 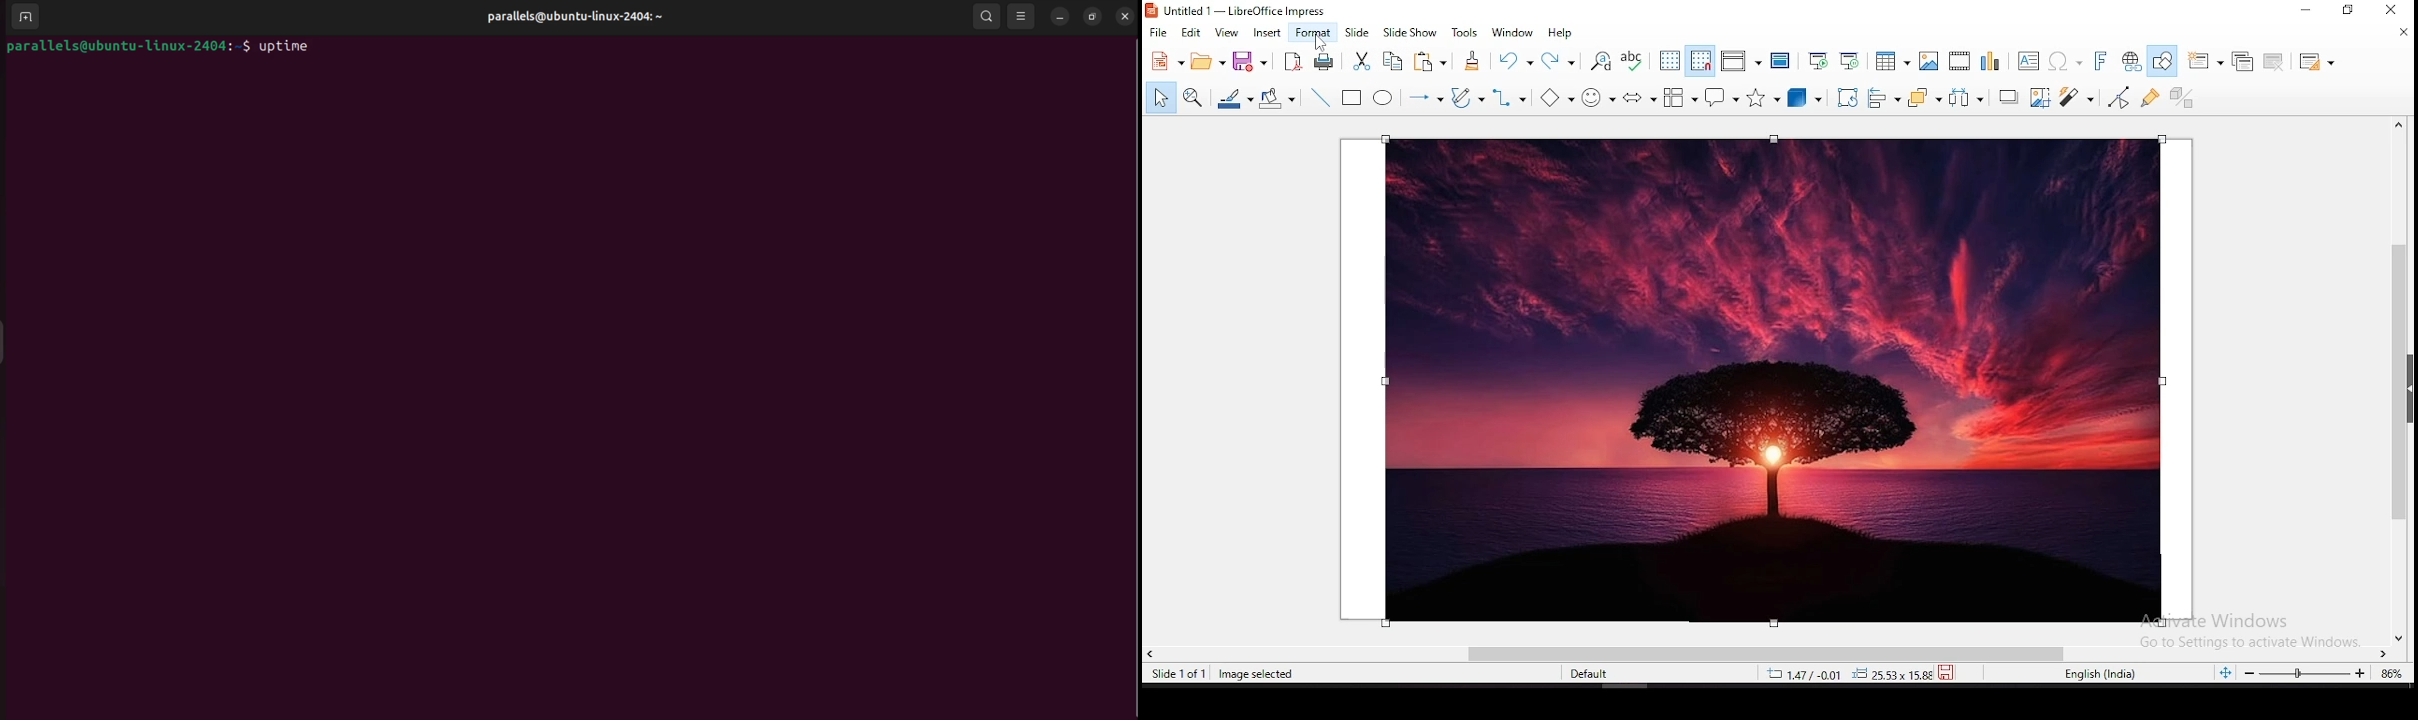 I want to click on ellipse, so click(x=1384, y=98).